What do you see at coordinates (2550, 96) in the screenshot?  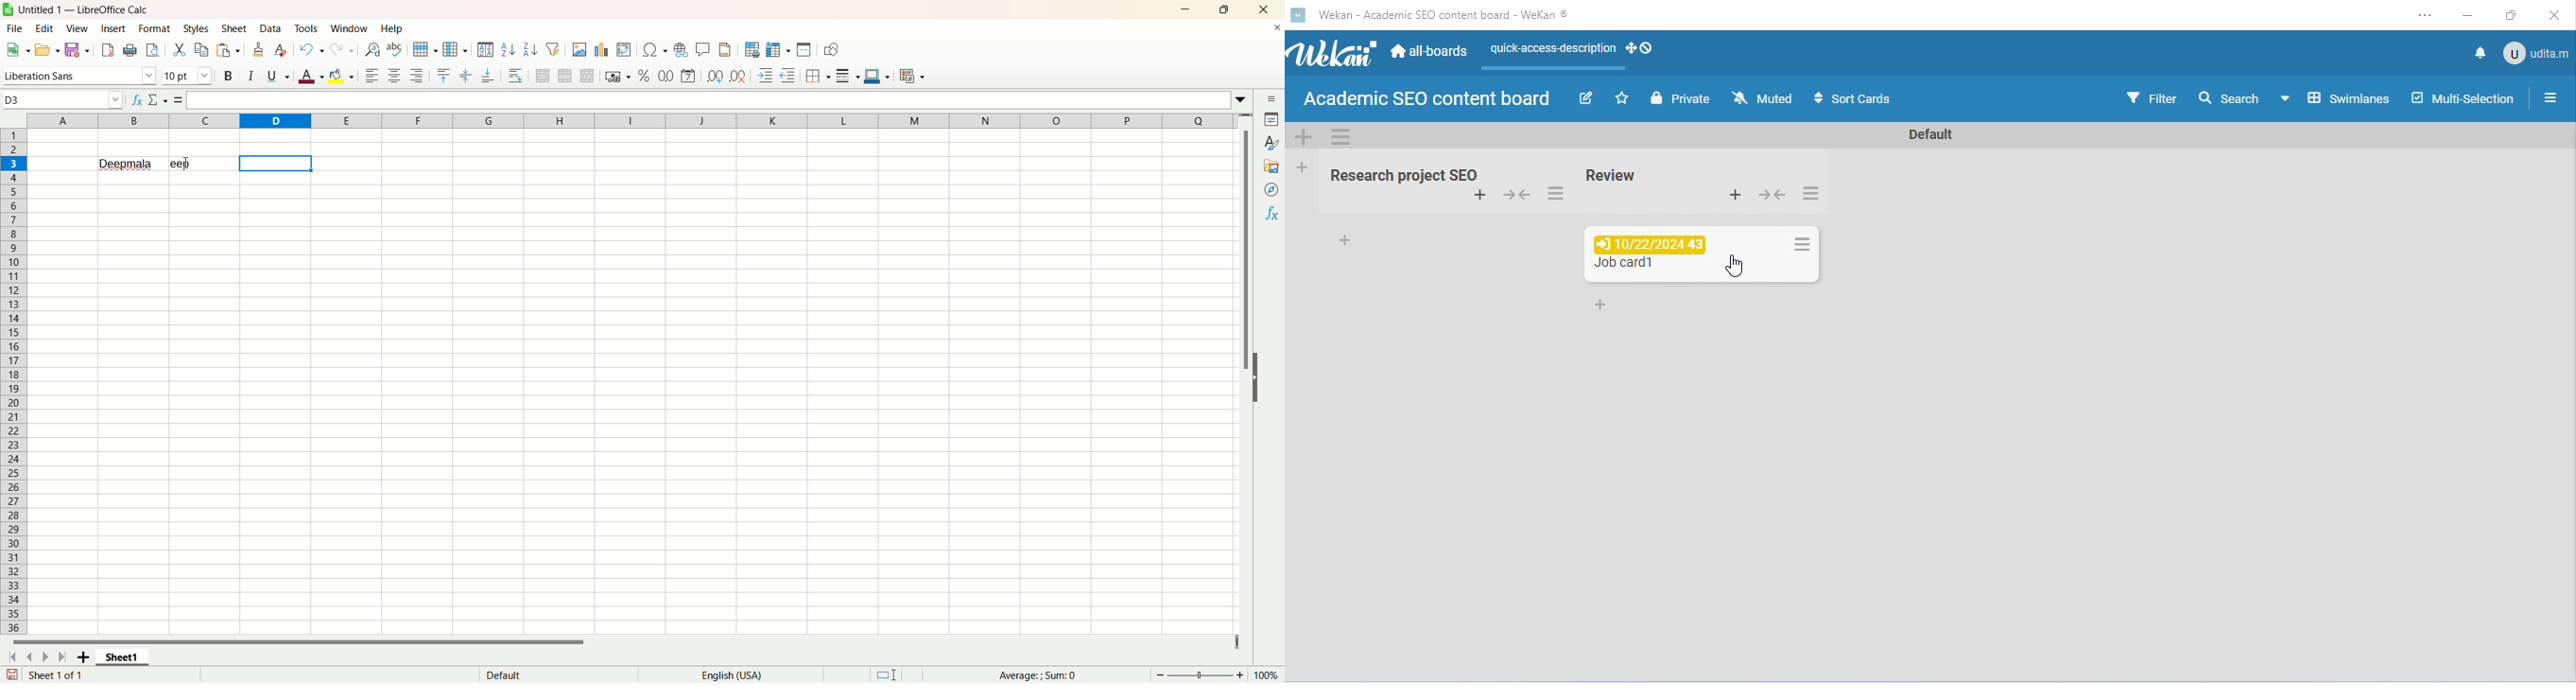 I see `open or close side bar` at bounding box center [2550, 96].